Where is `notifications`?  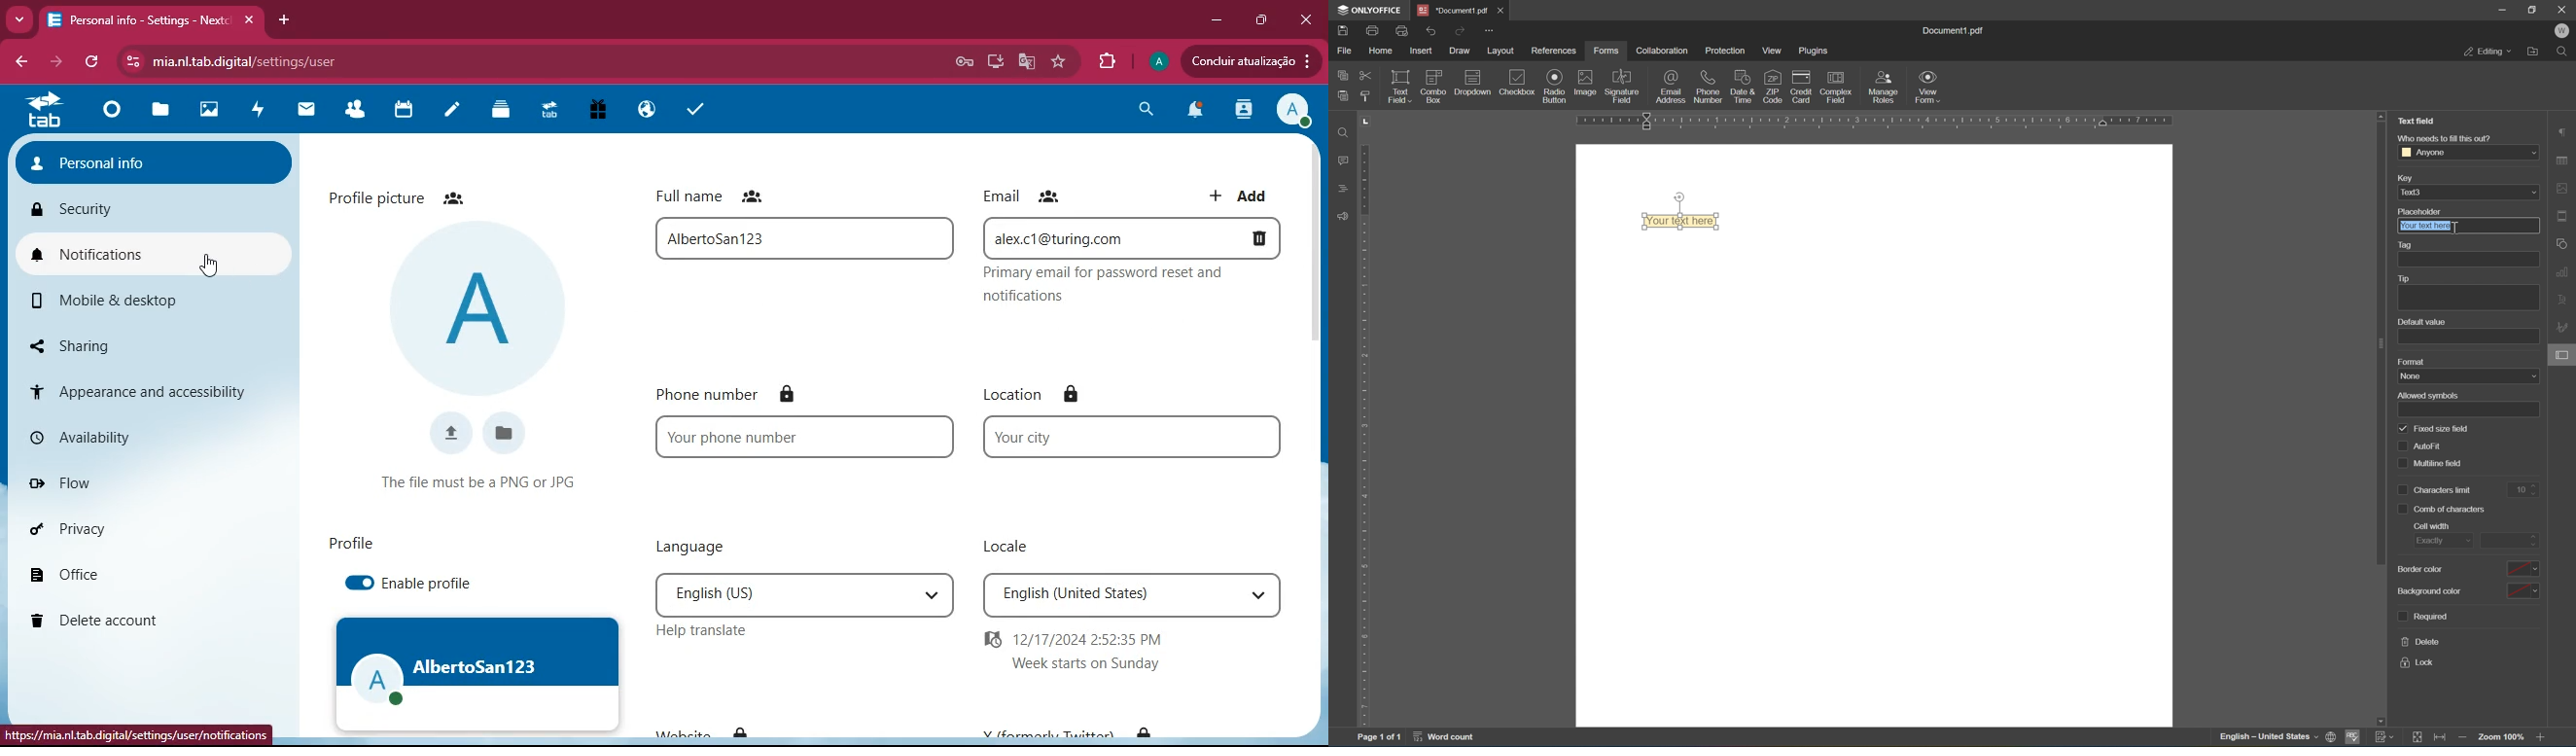 notifications is located at coordinates (1193, 111).